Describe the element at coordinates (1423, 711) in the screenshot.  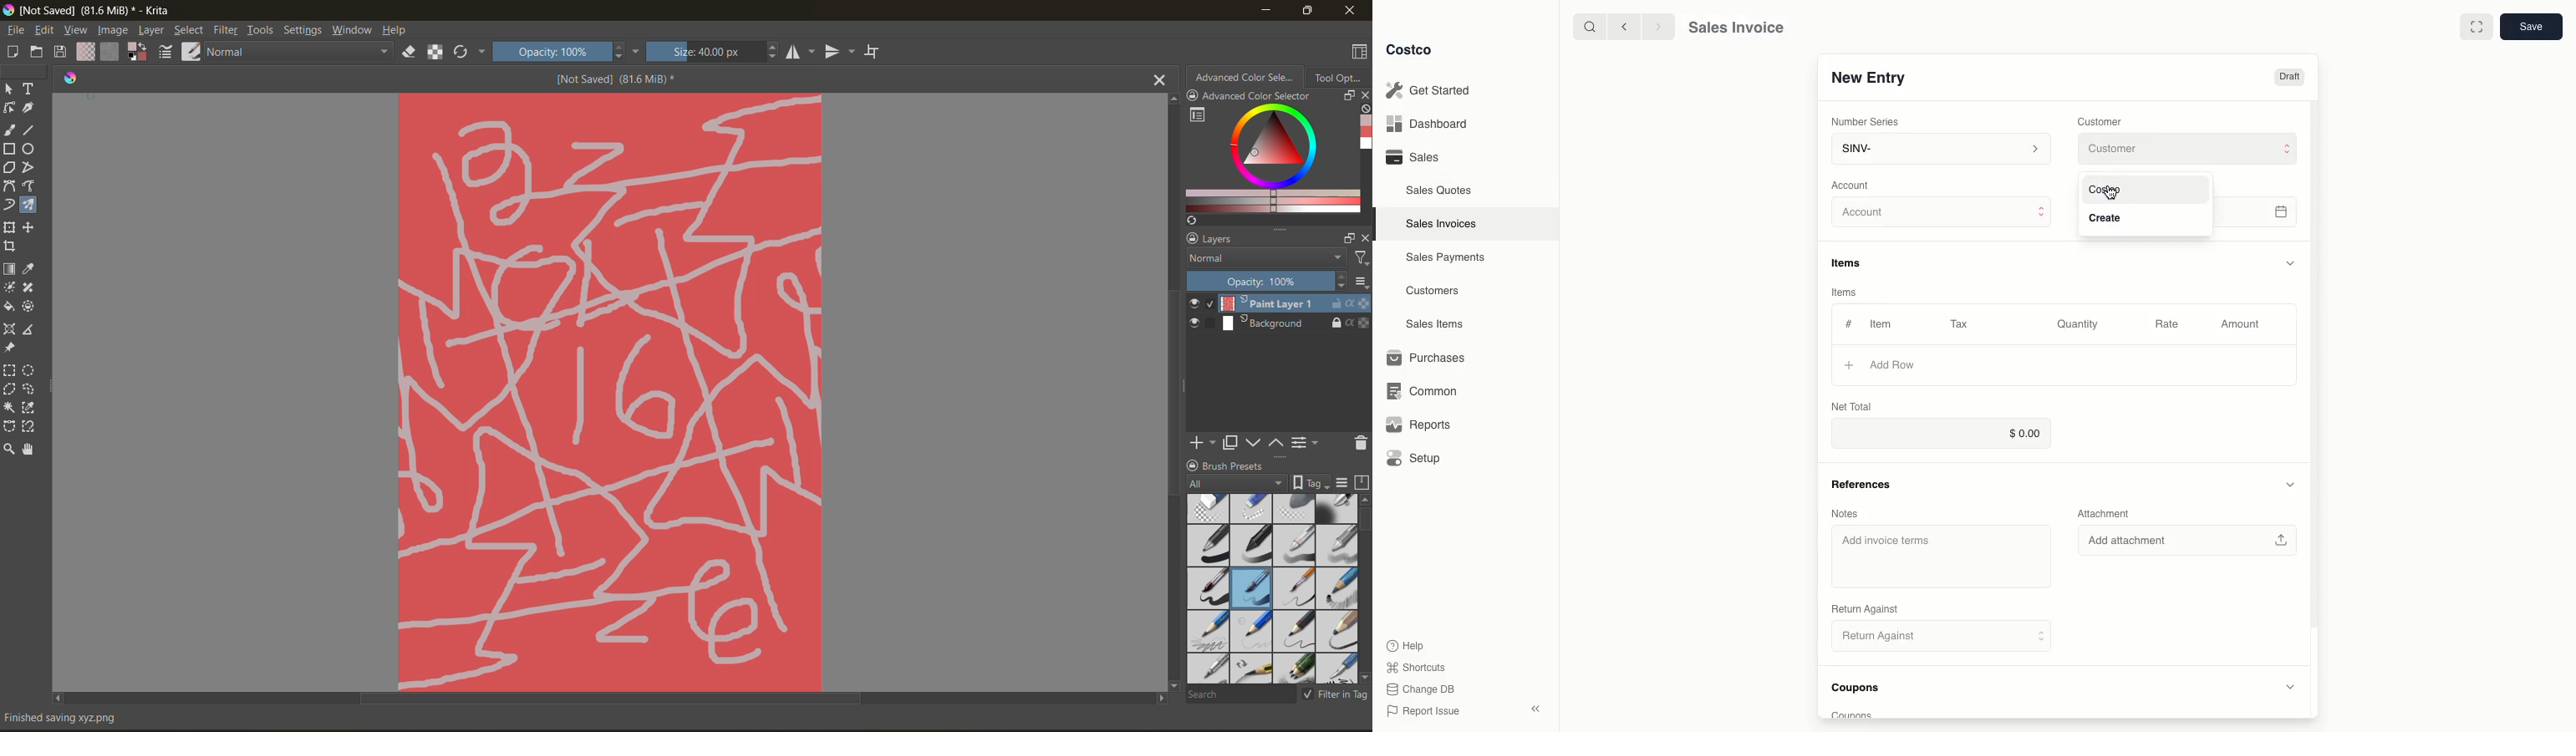
I see `Report Issue` at that location.